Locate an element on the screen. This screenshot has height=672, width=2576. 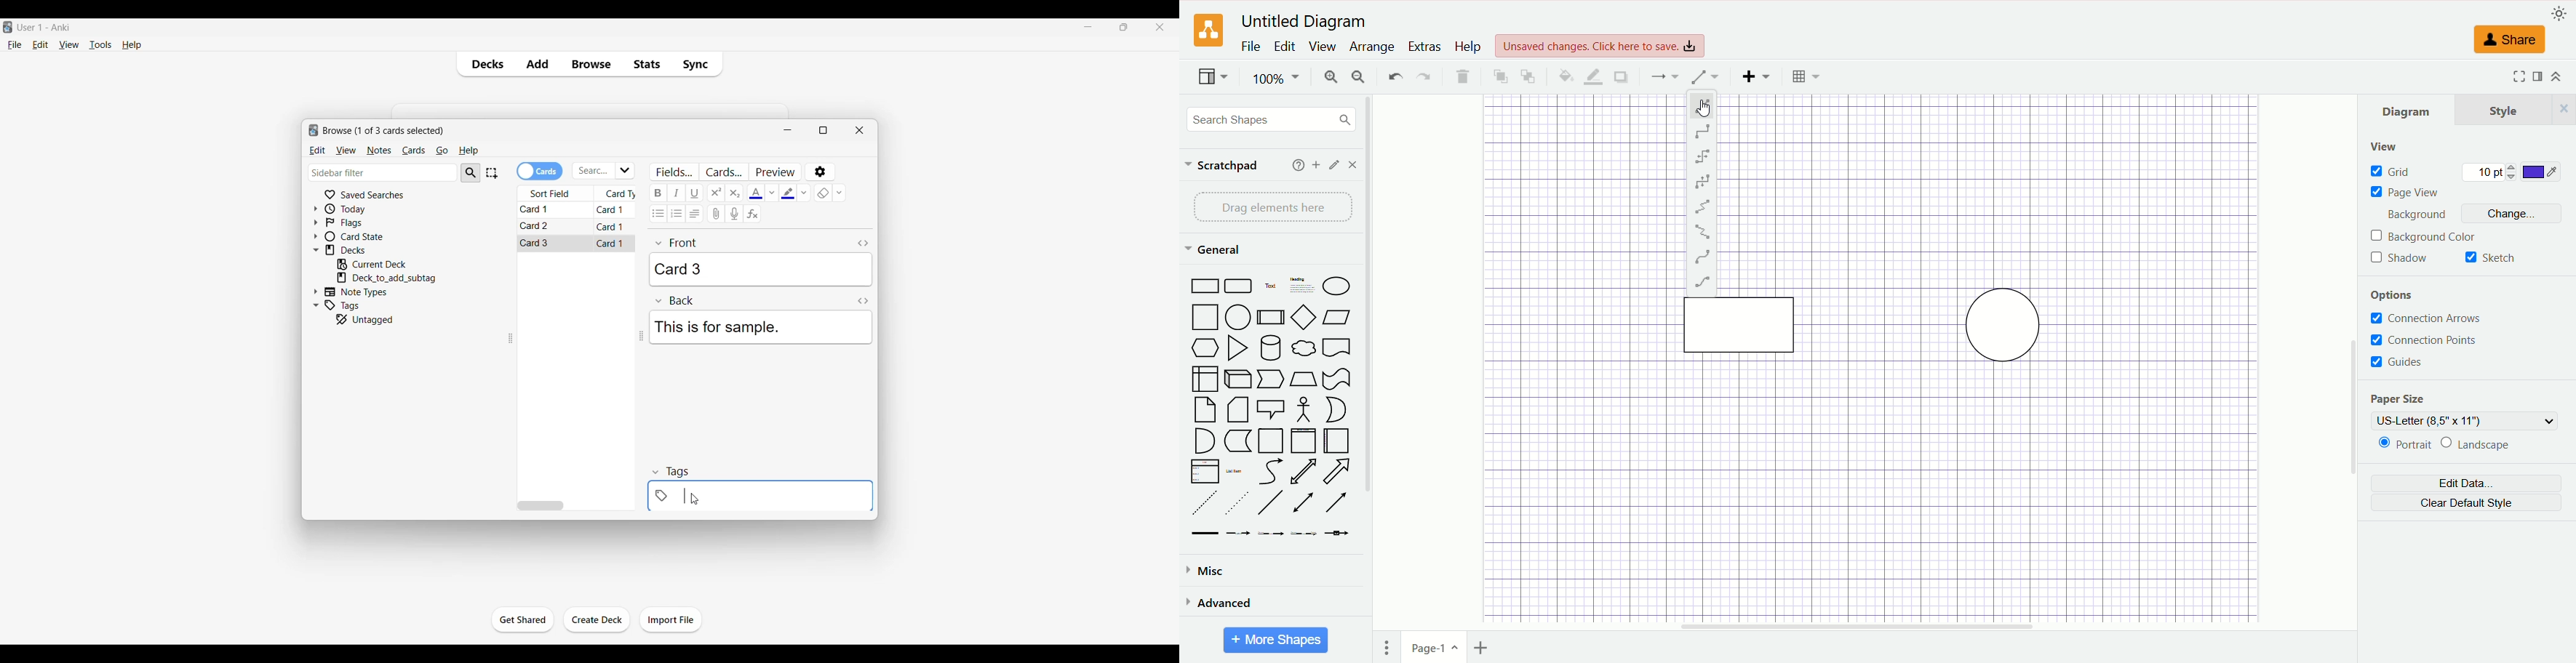
misc is located at coordinates (1213, 569).